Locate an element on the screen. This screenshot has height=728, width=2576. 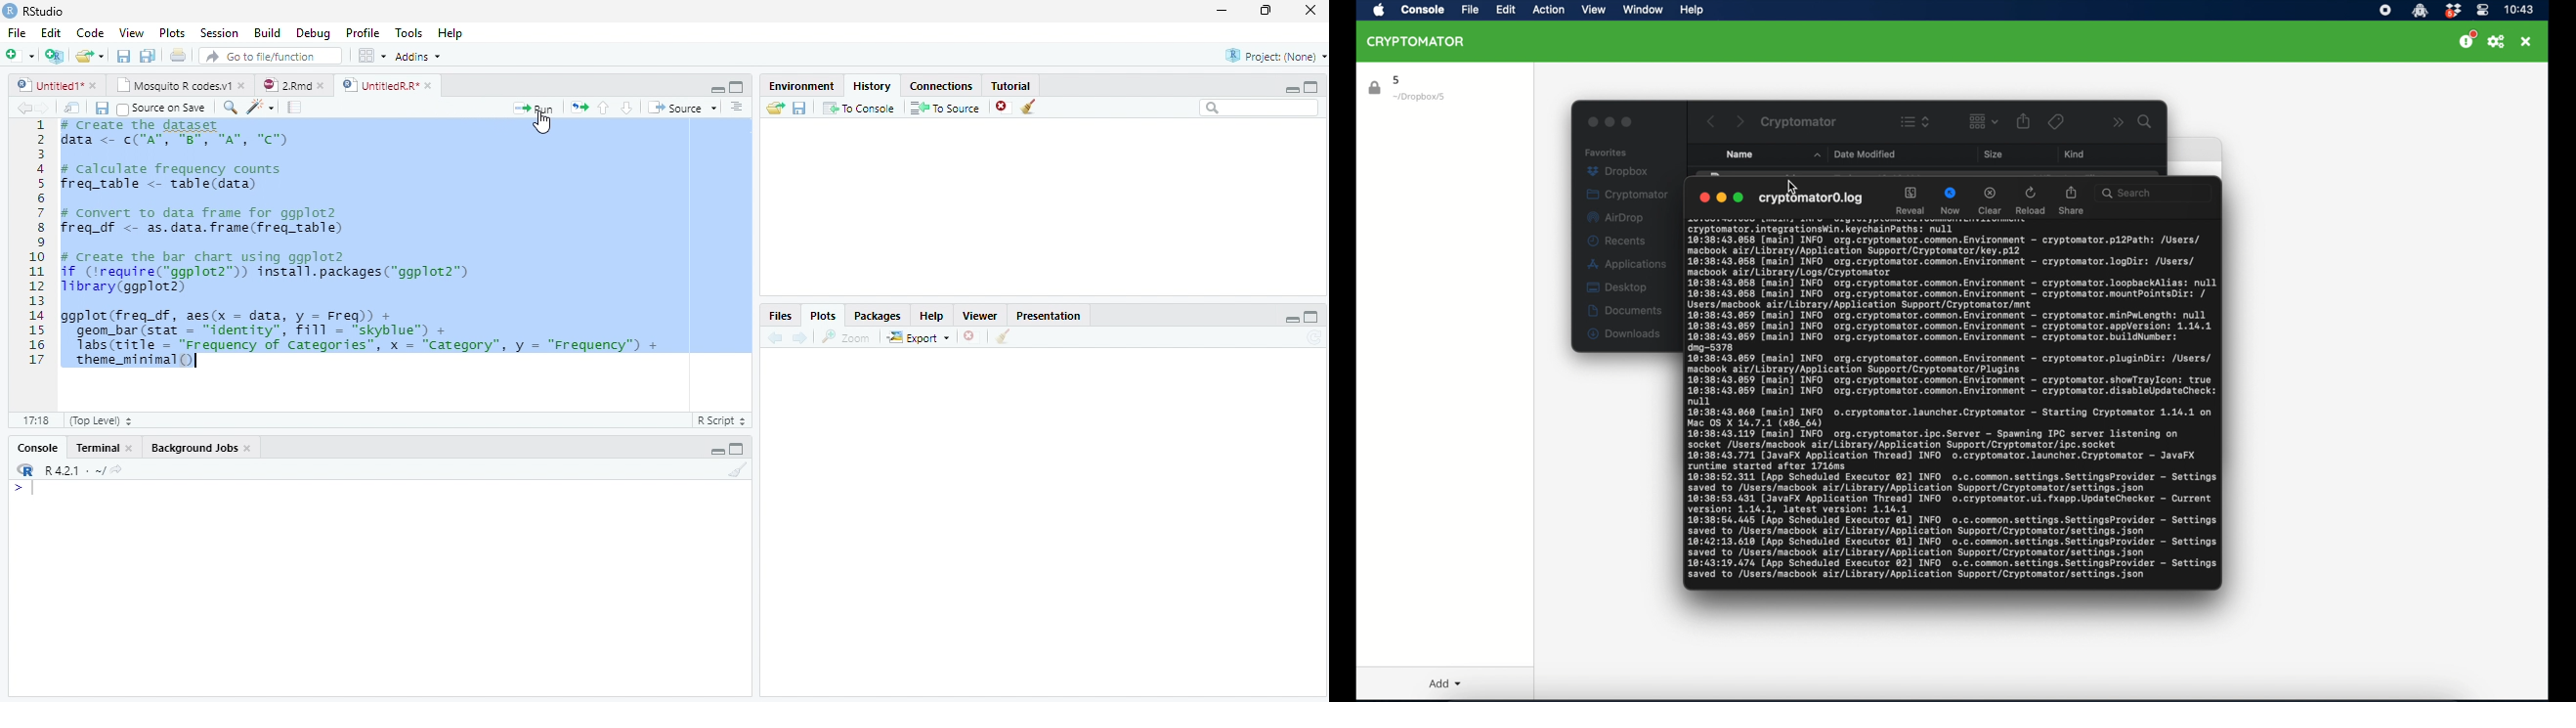
Create a project is located at coordinates (53, 55).